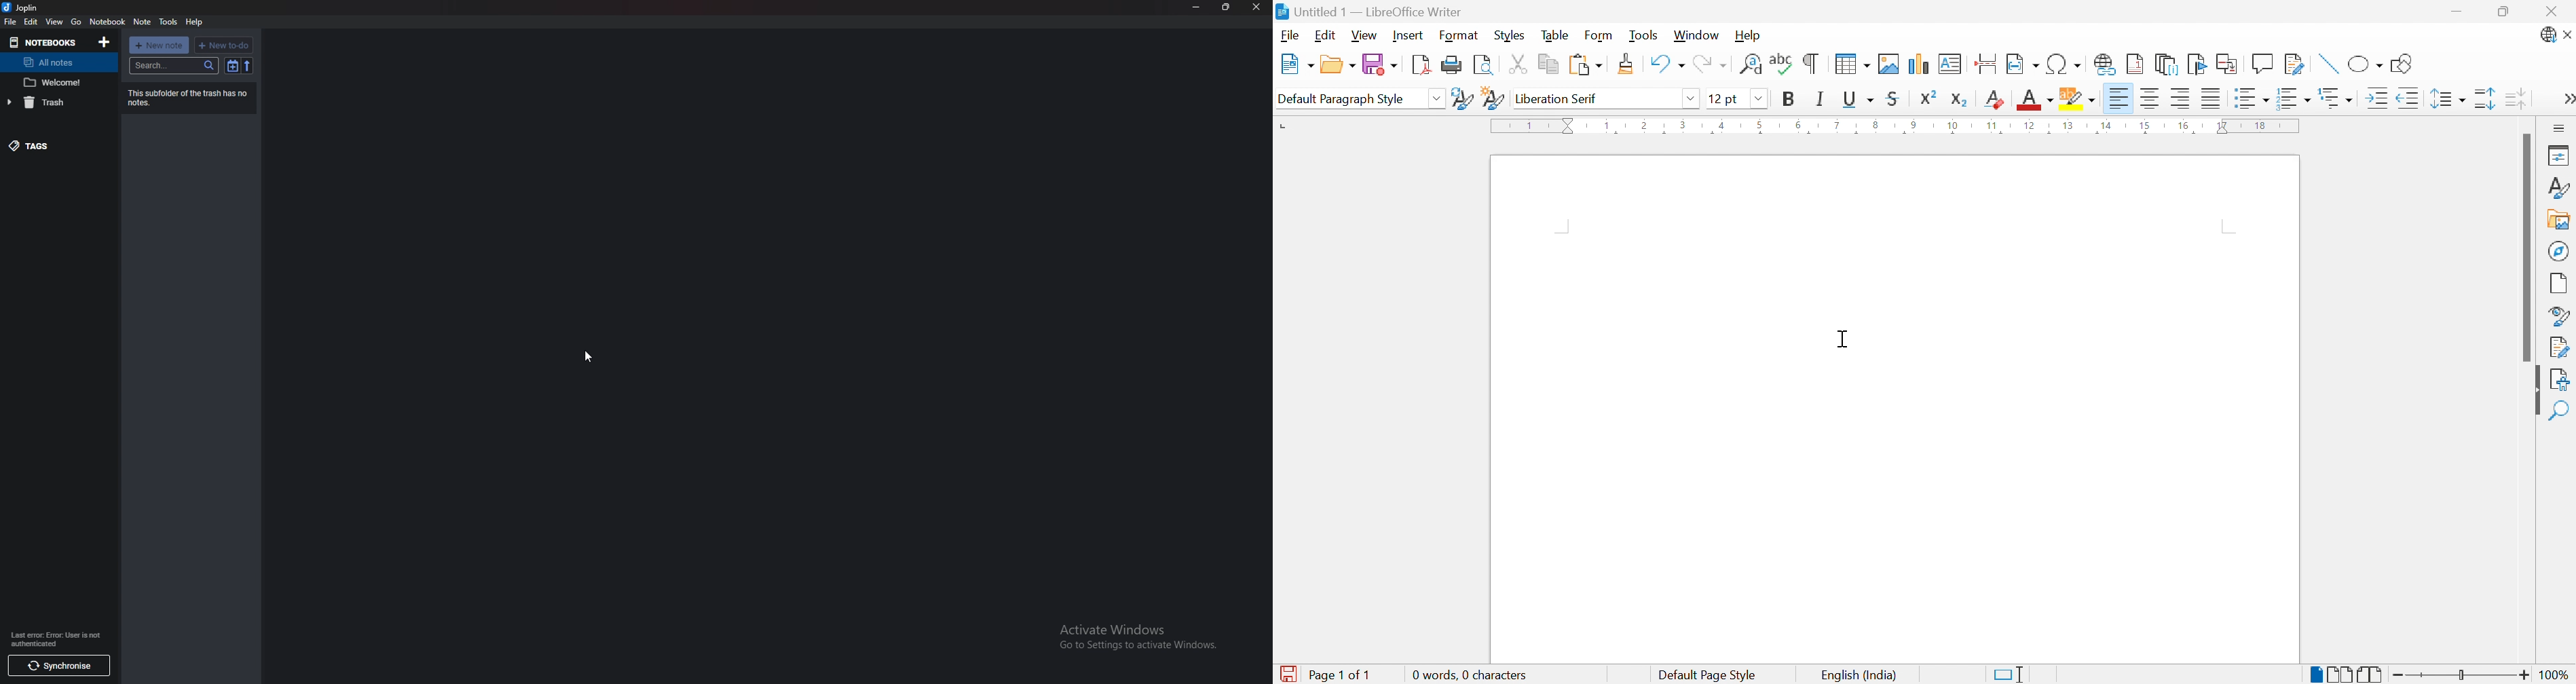 The width and height of the screenshot is (2576, 700). Describe the element at coordinates (2065, 64) in the screenshot. I see `Insert special characters` at that location.